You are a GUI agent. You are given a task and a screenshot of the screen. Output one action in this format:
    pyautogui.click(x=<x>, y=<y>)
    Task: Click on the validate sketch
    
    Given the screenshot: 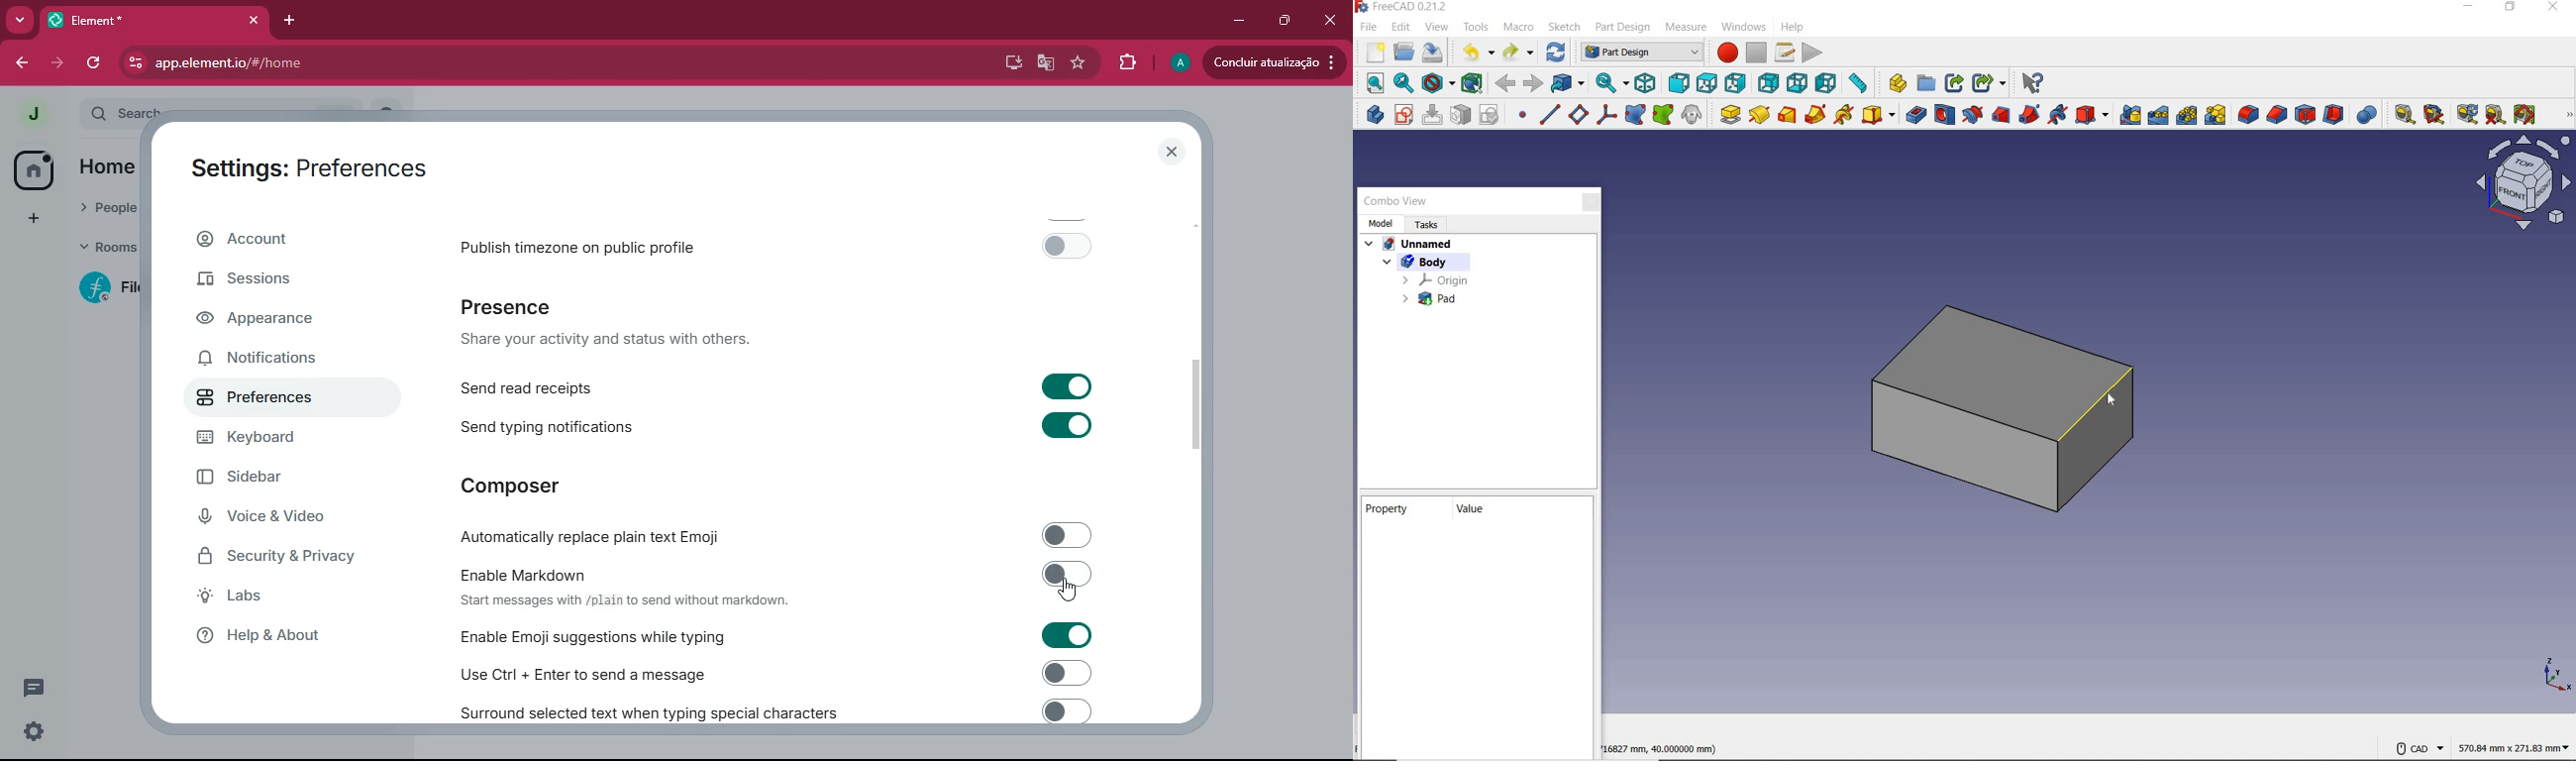 What is the action you would take?
    pyautogui.click(x=1491, y=114)
    